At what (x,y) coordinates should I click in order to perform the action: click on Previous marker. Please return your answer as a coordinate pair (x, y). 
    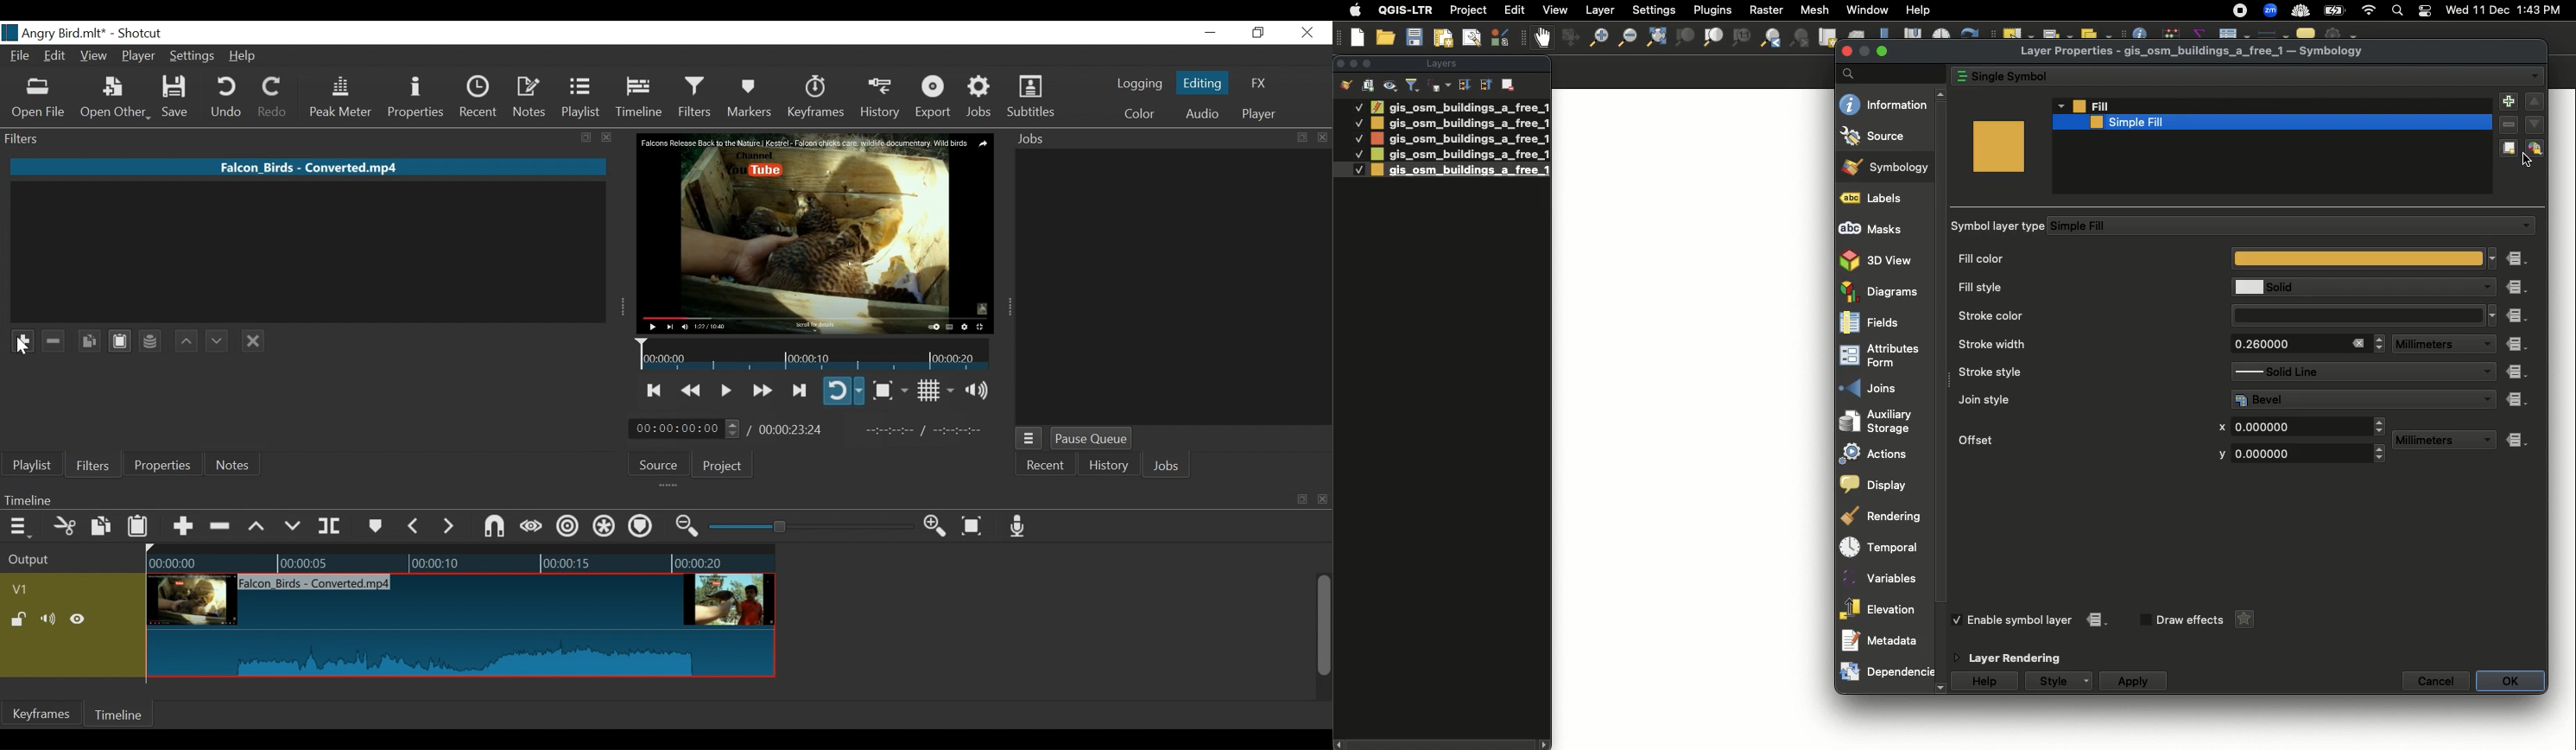
    Looking at the image, I should click on (414, 526).